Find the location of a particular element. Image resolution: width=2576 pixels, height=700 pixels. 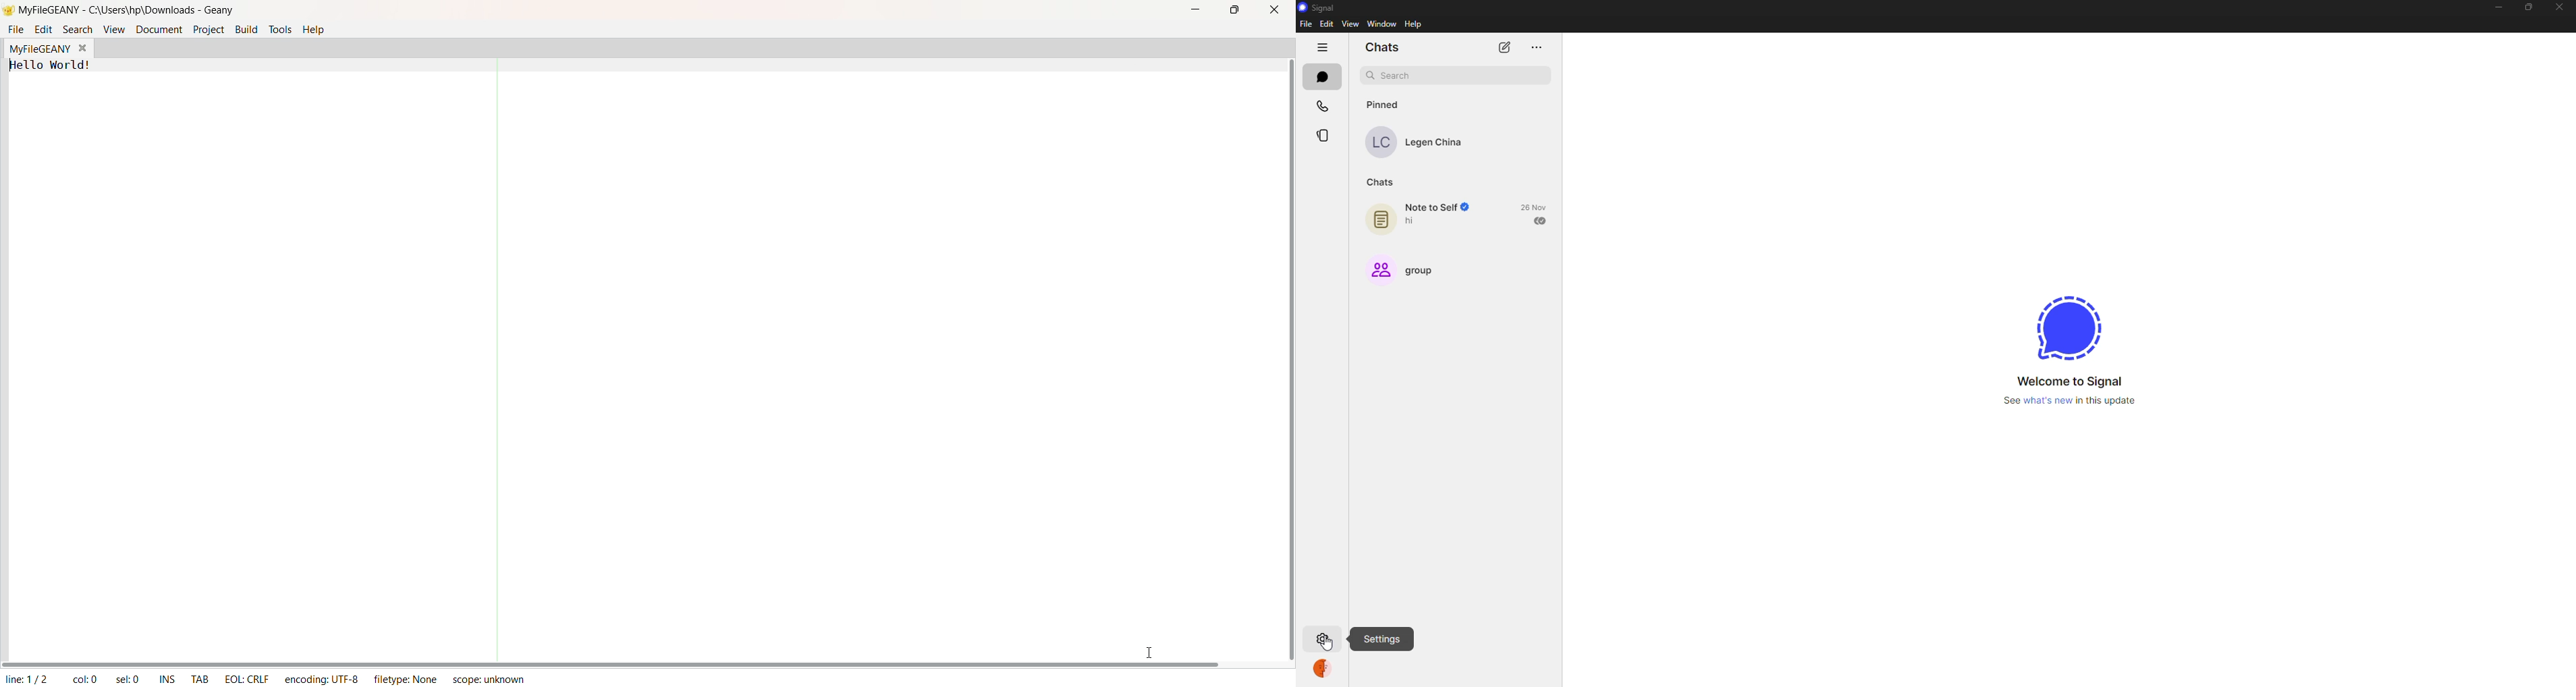

file is located at coordinates (1306, 23).